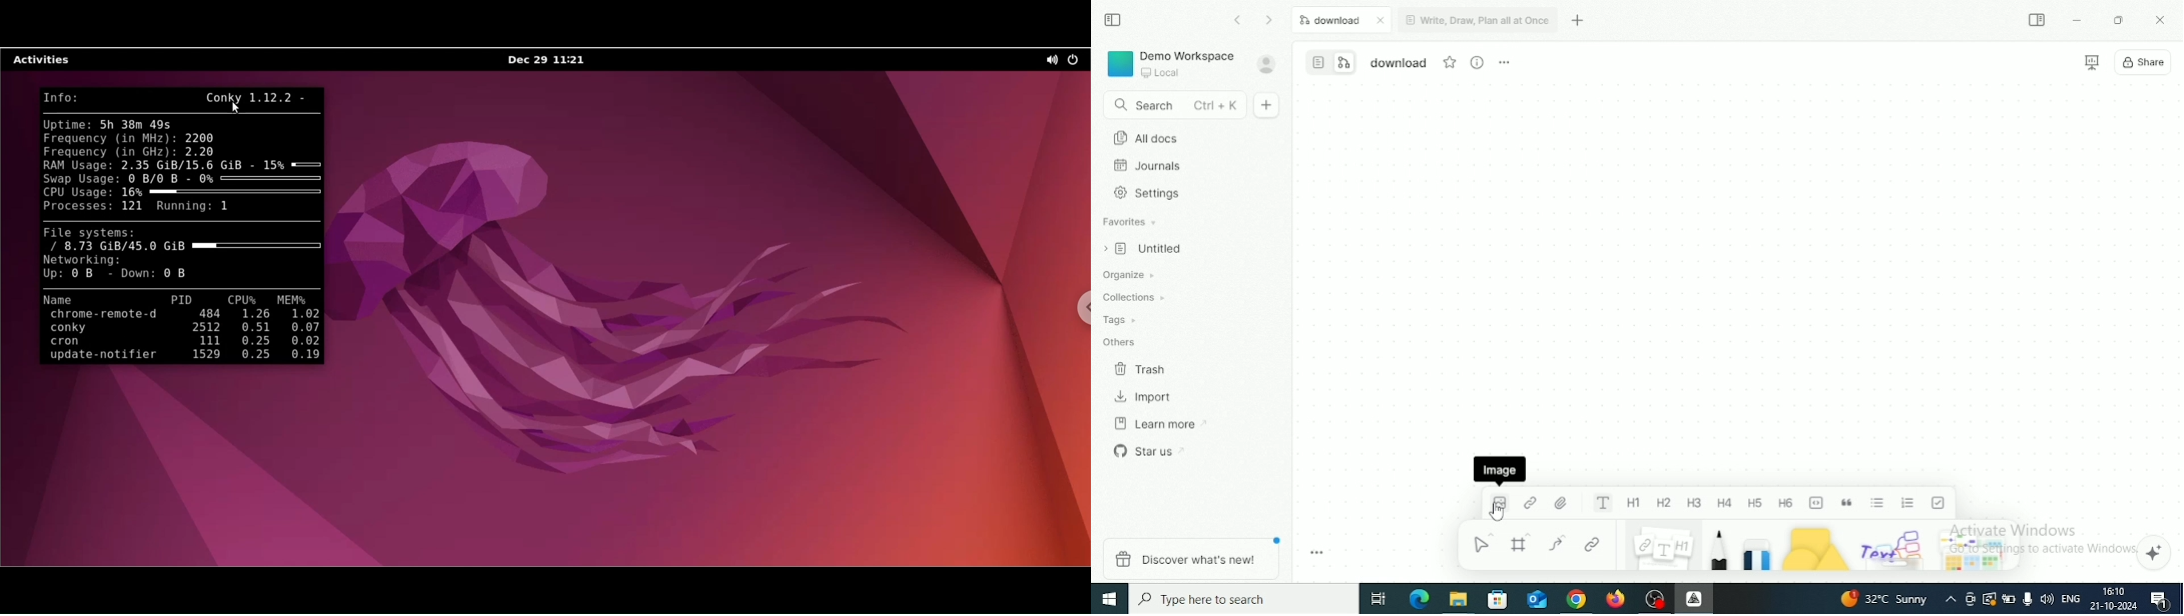 The width and height of the screenshot is (2184, 616). I want to click on Microsoft Edge, so click(1417, 600).